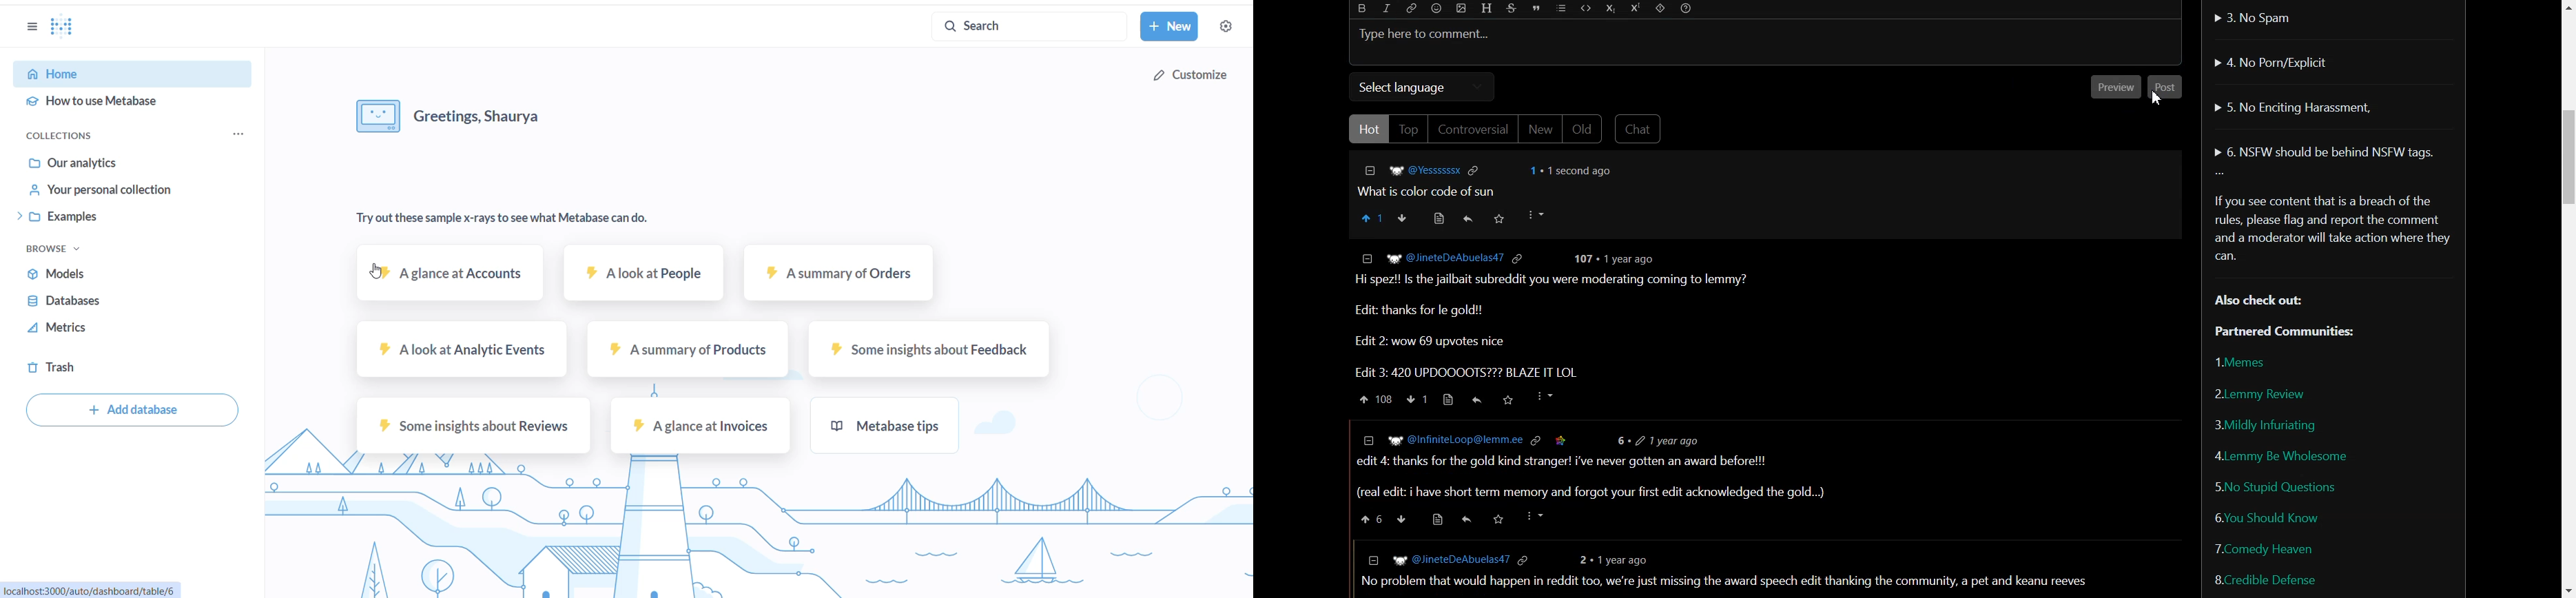 Image resolution: width=2576 pixels, height=616 pixels. I want to click on More, so click(2220, 174).